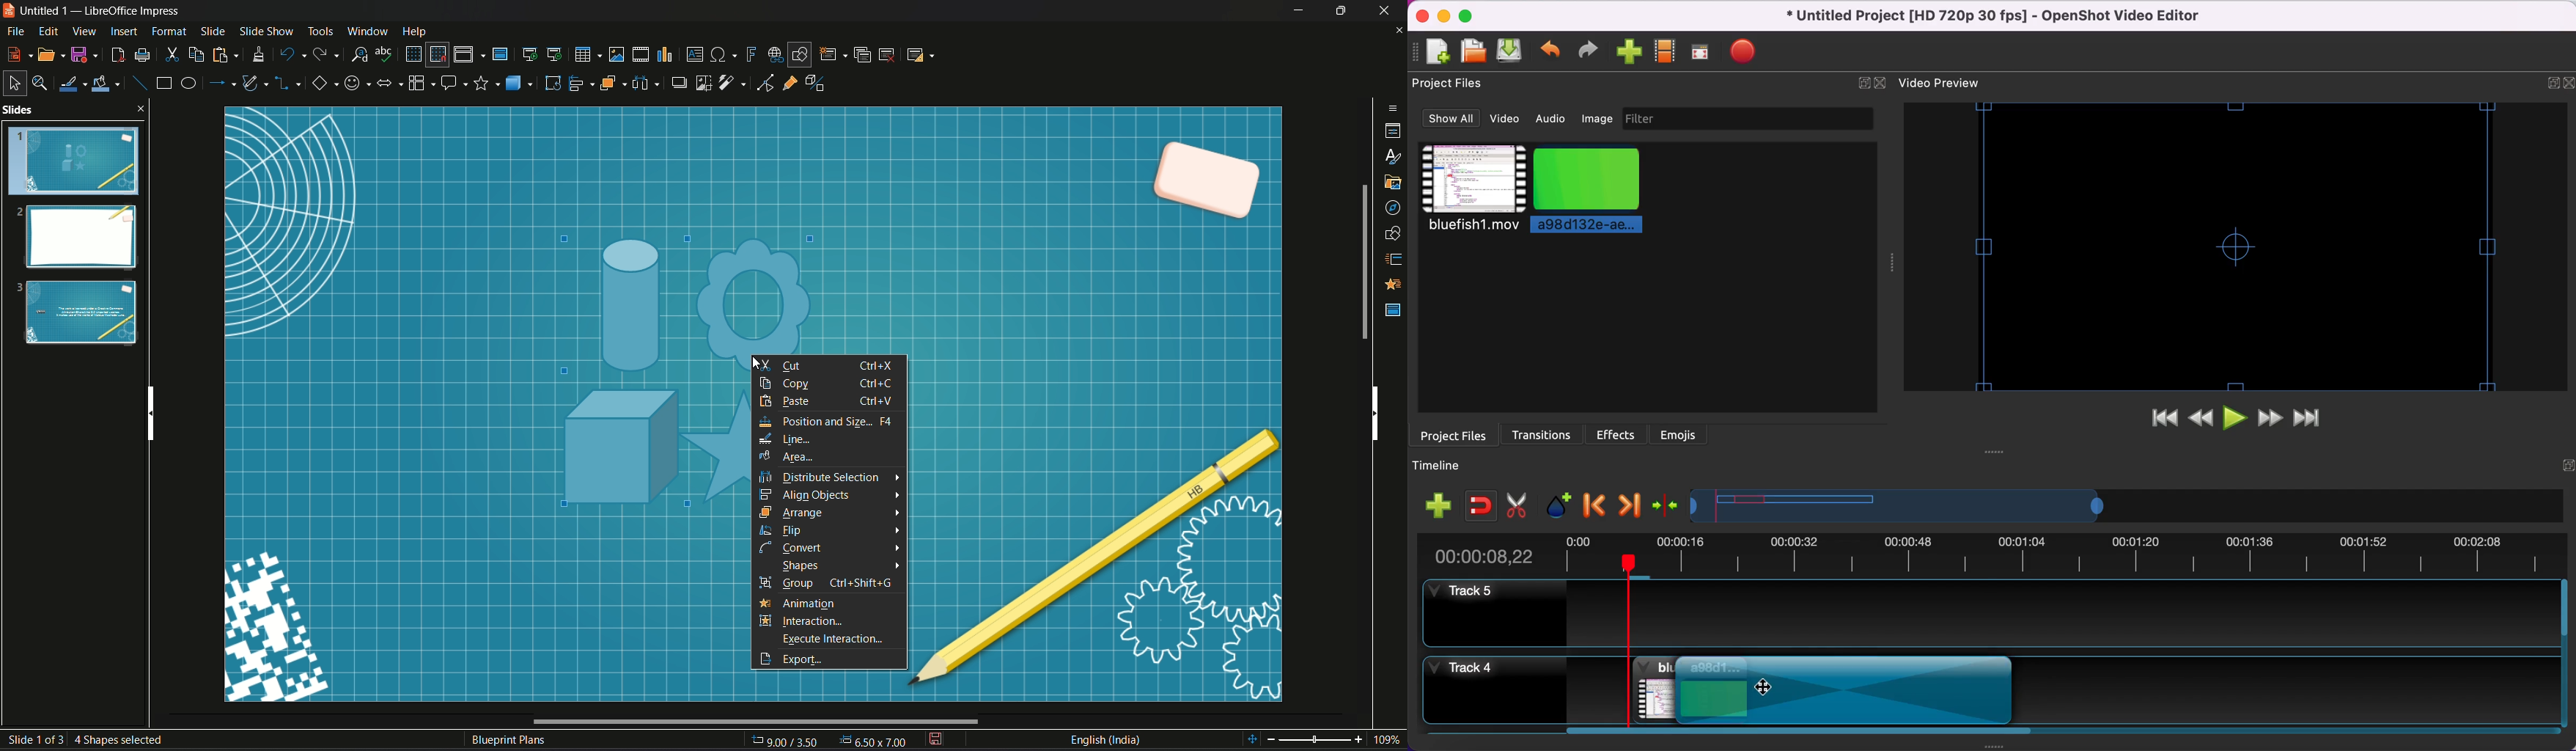 This screenshot has height=756, width=2576. I want to click on track 4, so click(1490, 688).